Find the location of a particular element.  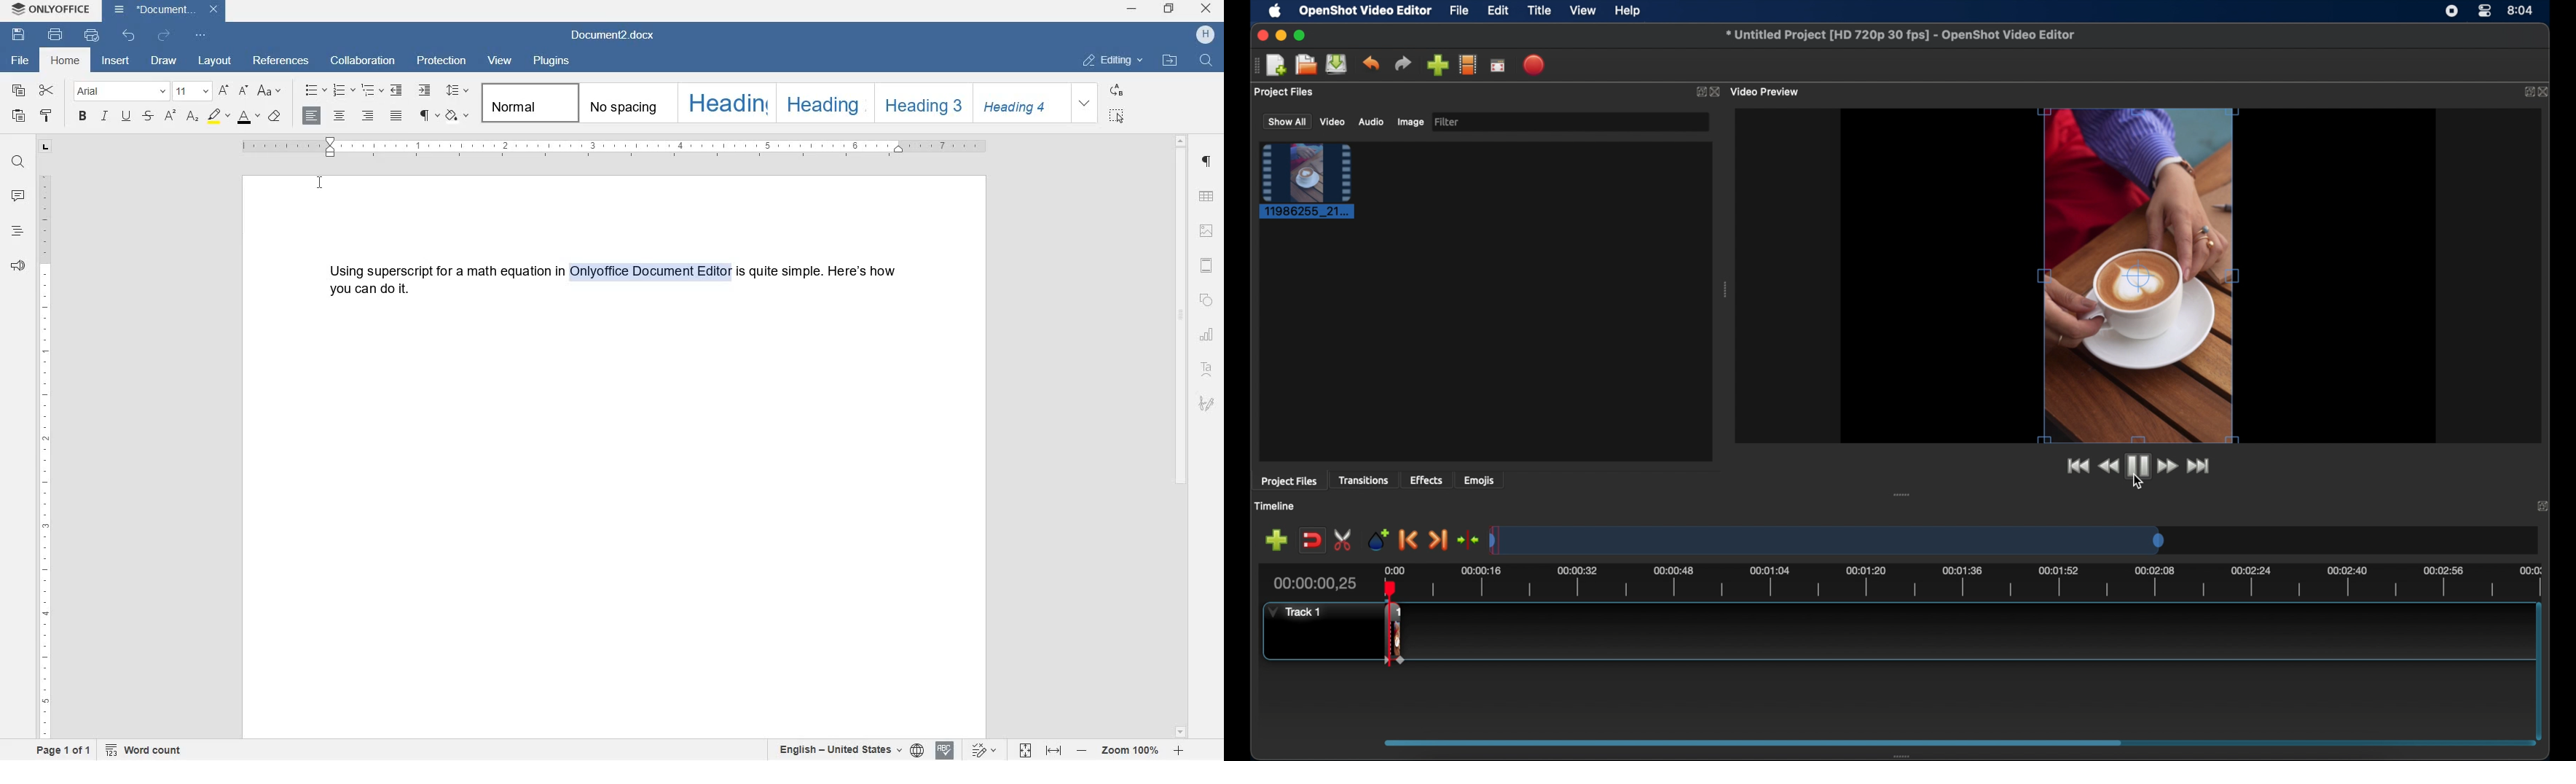

table is located at coordinates (1207, 197).